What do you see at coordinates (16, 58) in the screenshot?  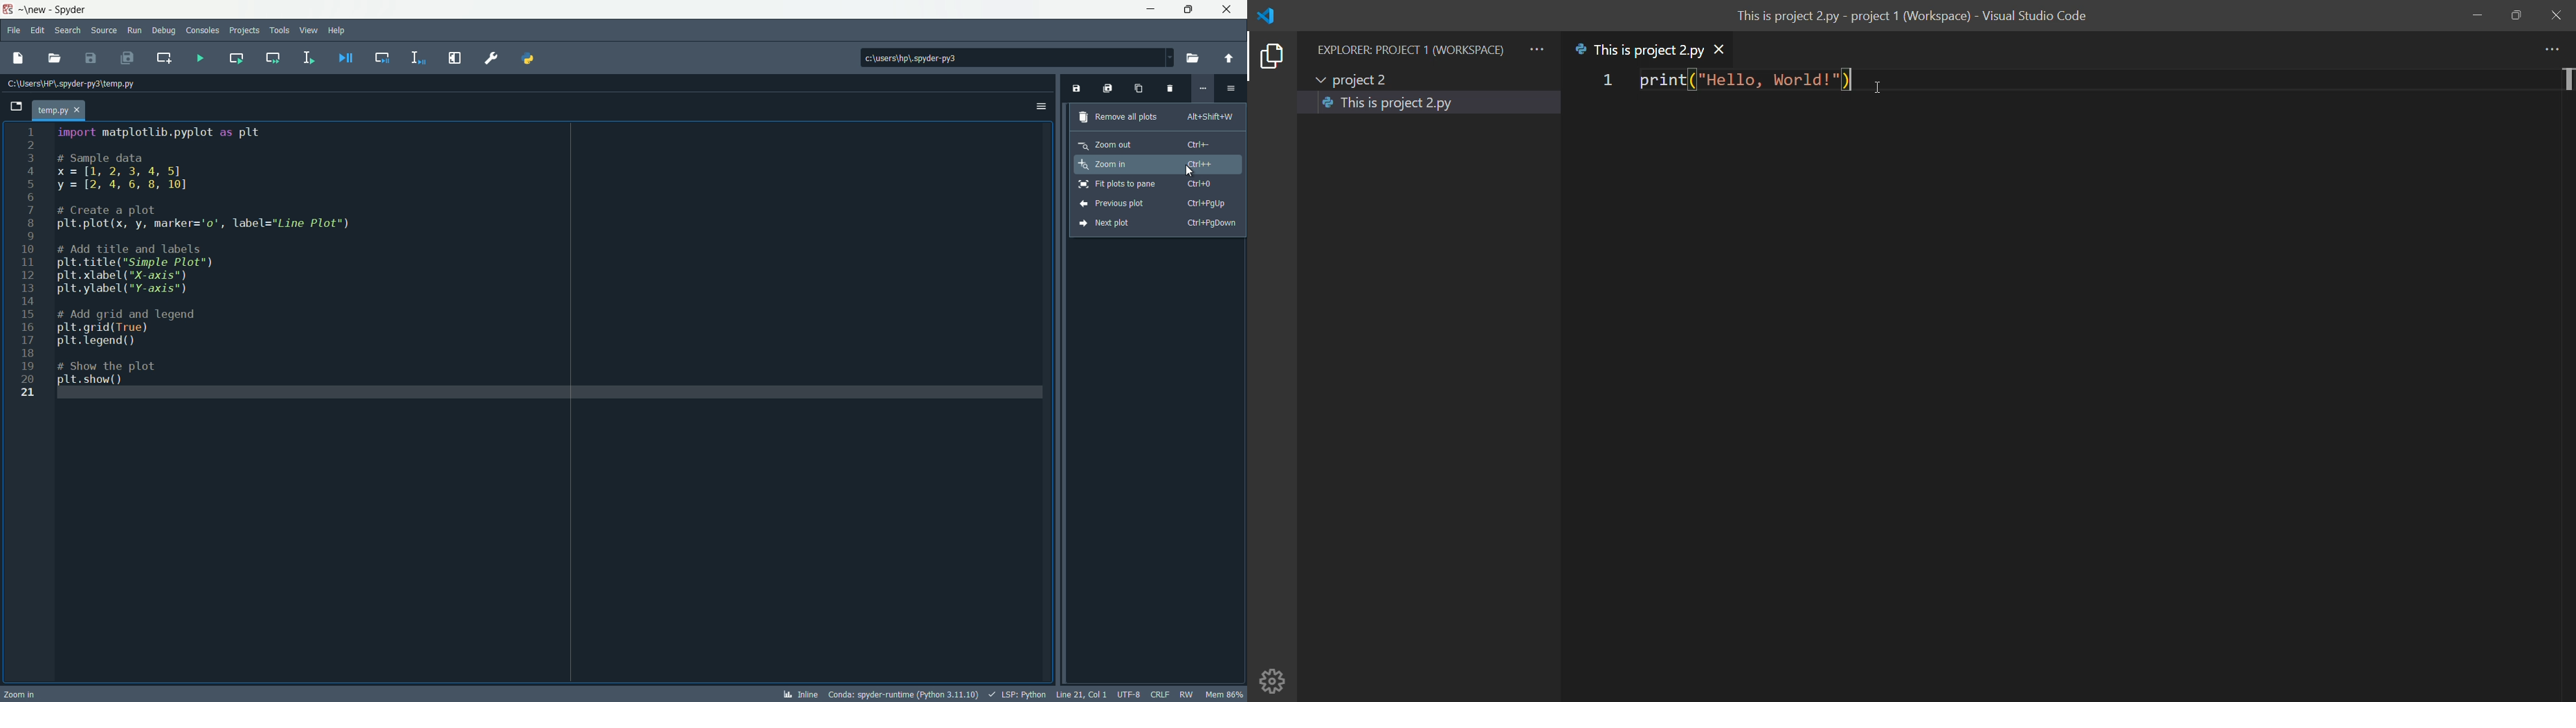 I see `save file` at bounding box center [16, 58].